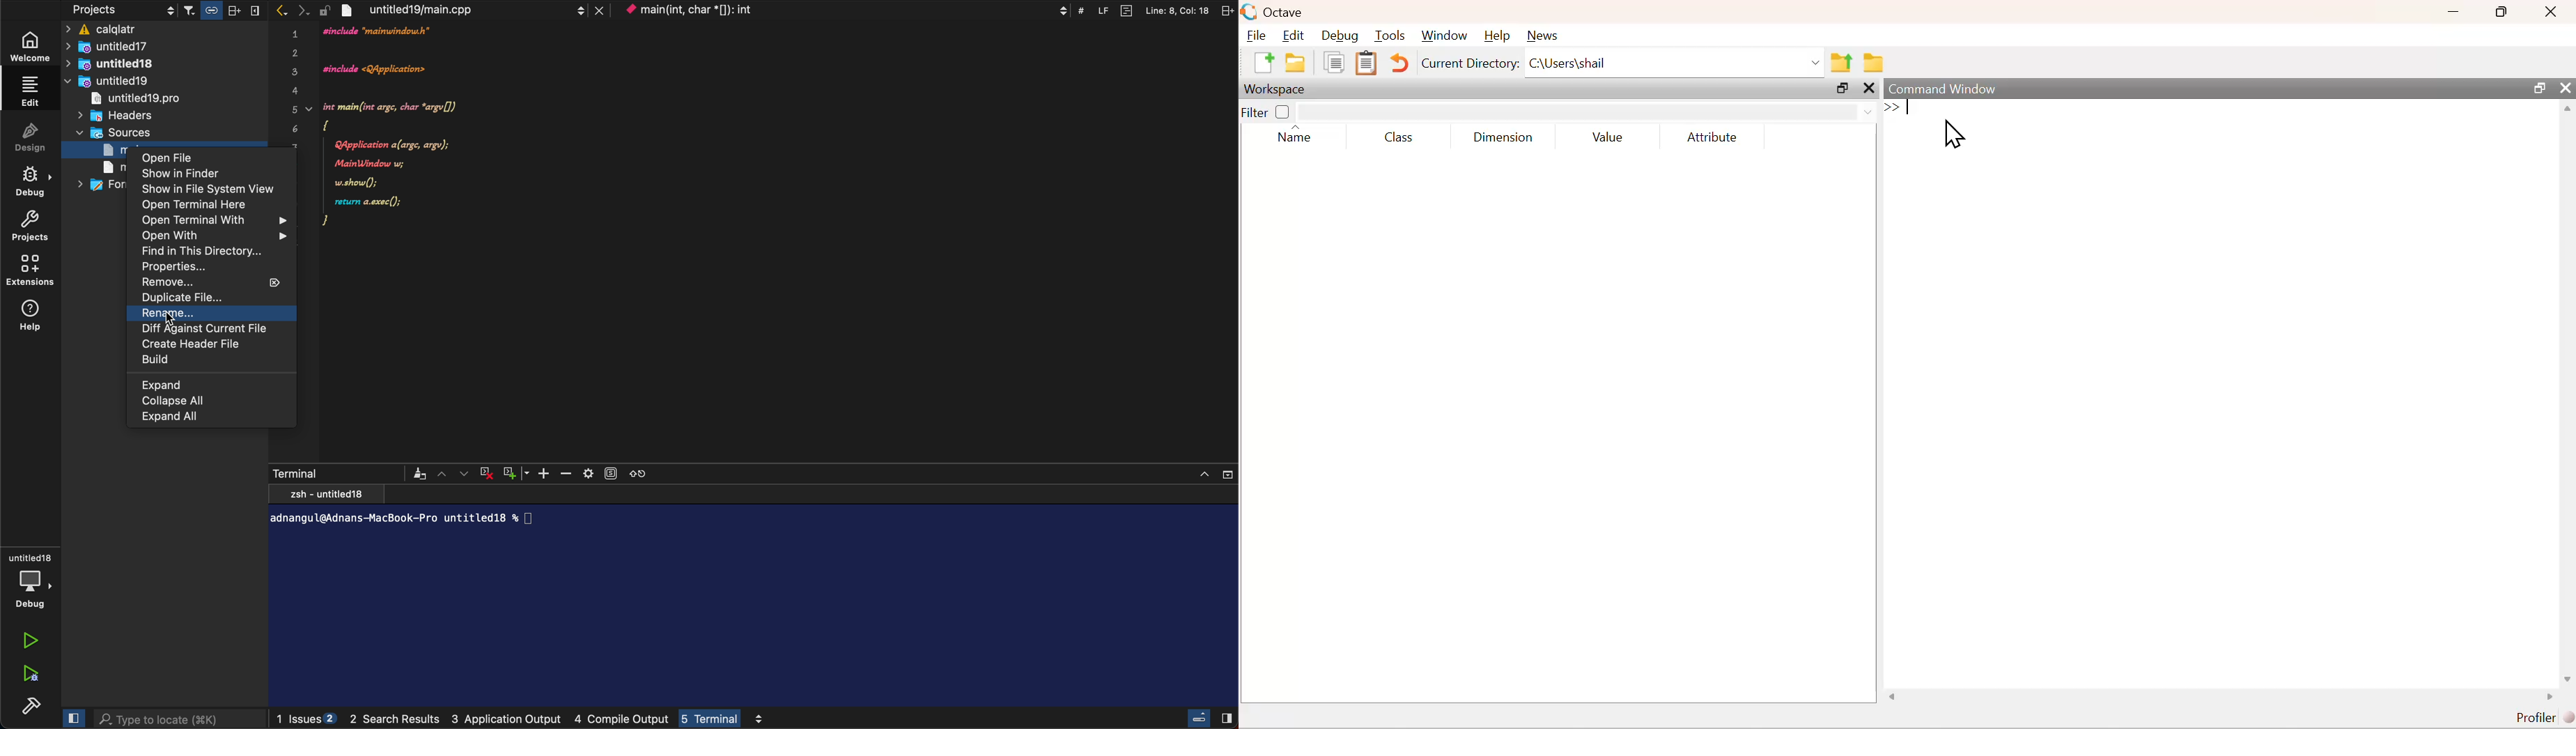 The height and width of the screenshot is (756, 2576). What do you see at coordinates (212, 220) in the screenshot?
I see `open` at bounding box center [212, 220].